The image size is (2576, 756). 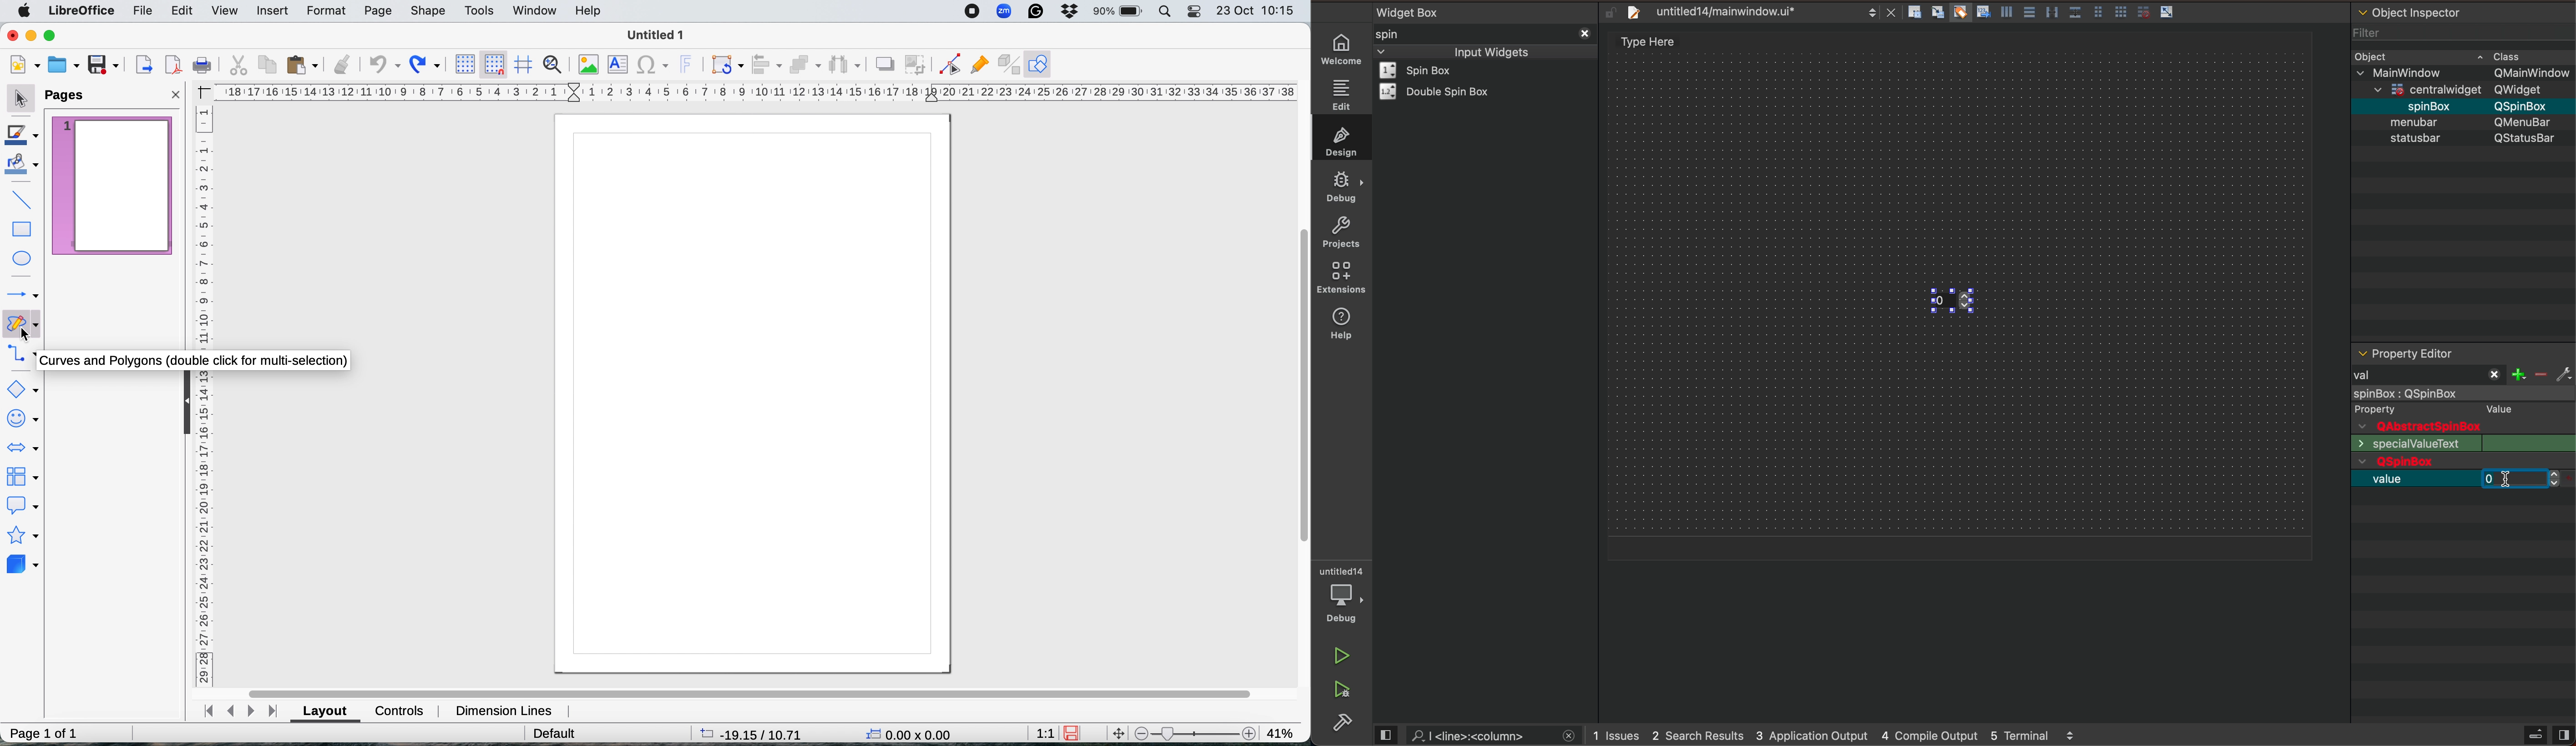 I want to click on connectors, so click(x=16, y=358).